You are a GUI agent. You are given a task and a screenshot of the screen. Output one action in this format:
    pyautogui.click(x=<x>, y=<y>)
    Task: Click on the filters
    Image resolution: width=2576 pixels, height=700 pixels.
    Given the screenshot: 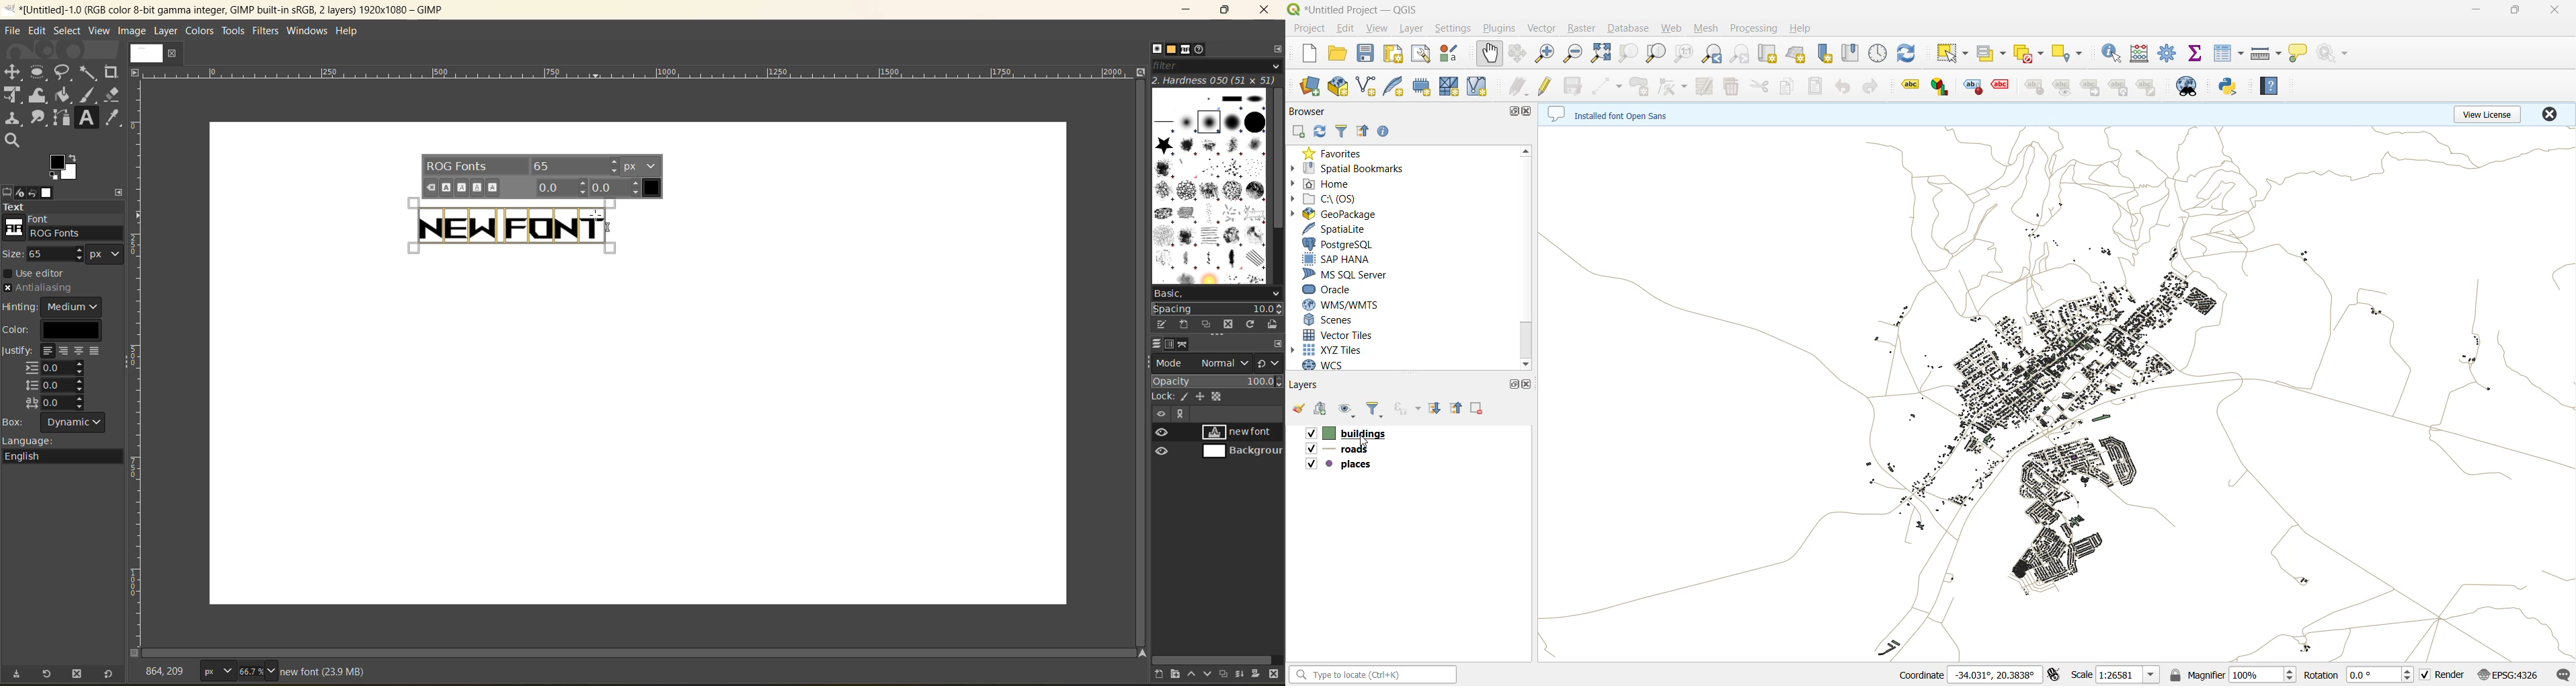 What is the action you would take?
    pyautogui.click(x=266, y=33)
    